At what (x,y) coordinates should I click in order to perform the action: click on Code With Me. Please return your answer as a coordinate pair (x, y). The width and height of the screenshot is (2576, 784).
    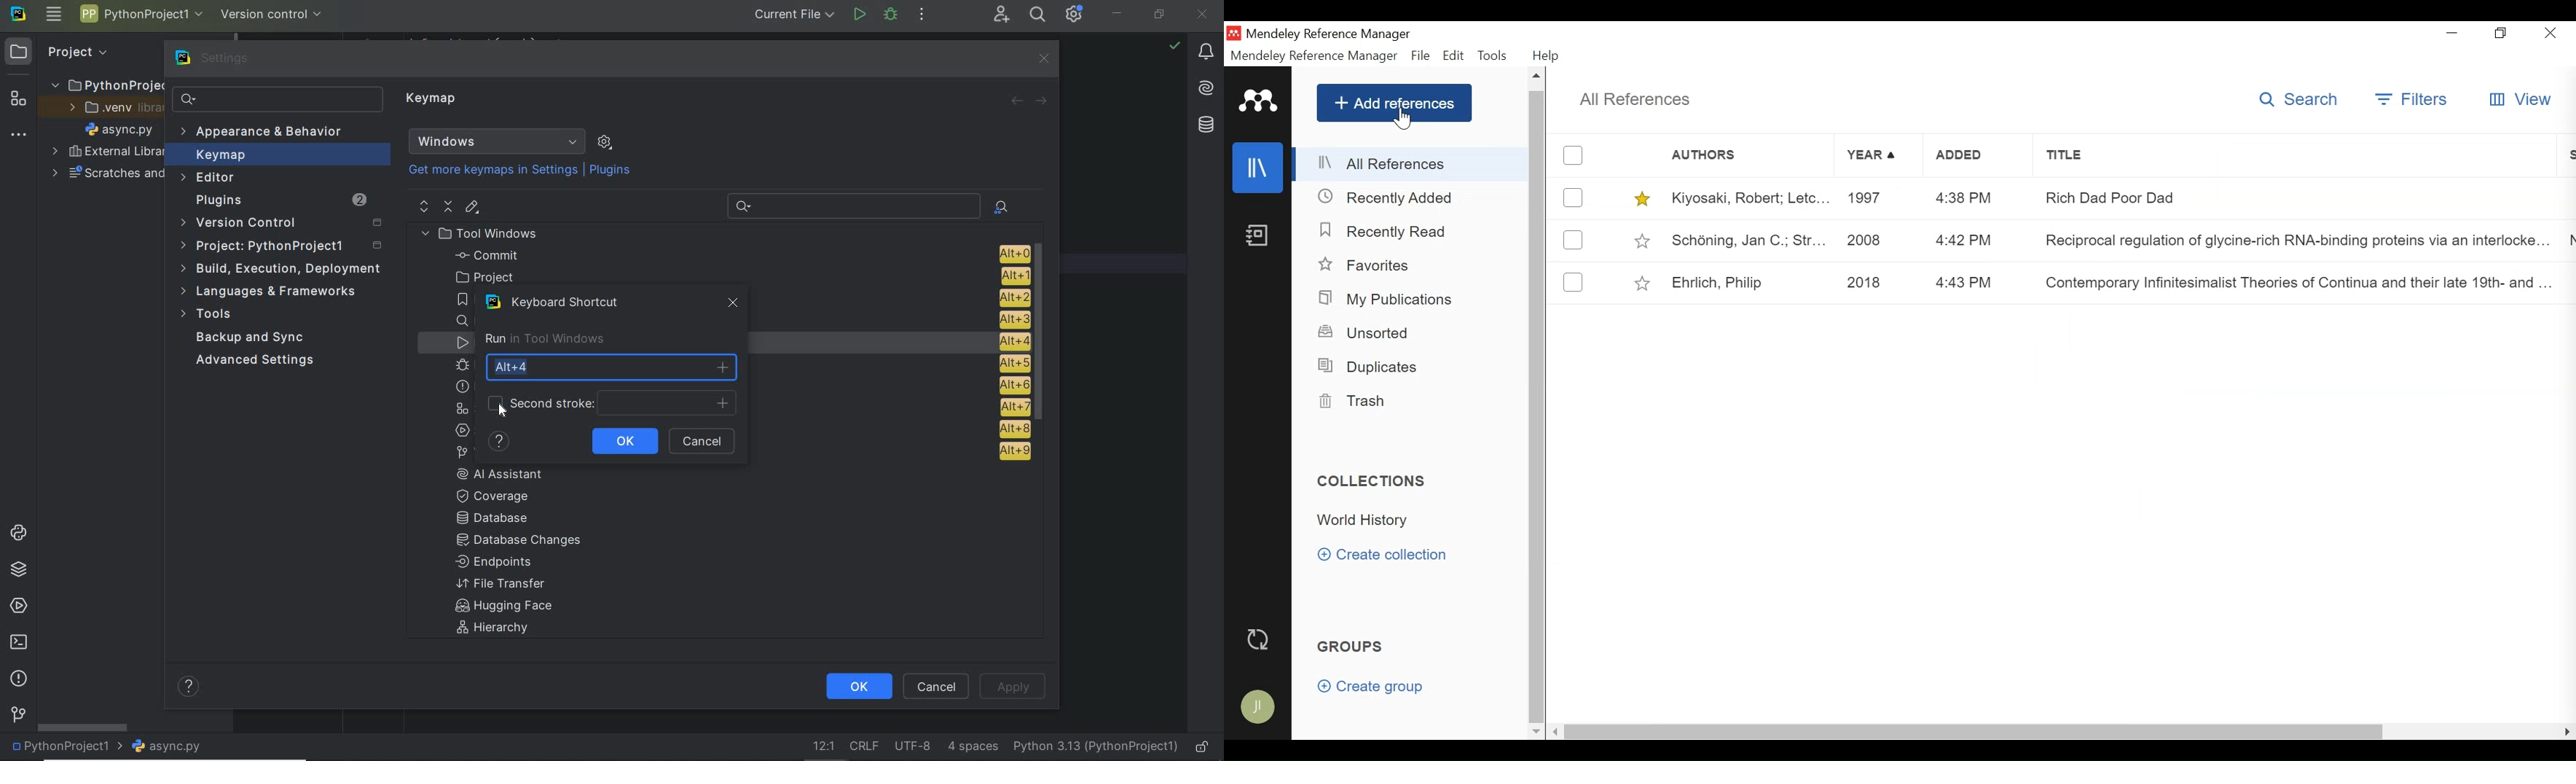
    Looking at the image, I should click on (1001, 15).